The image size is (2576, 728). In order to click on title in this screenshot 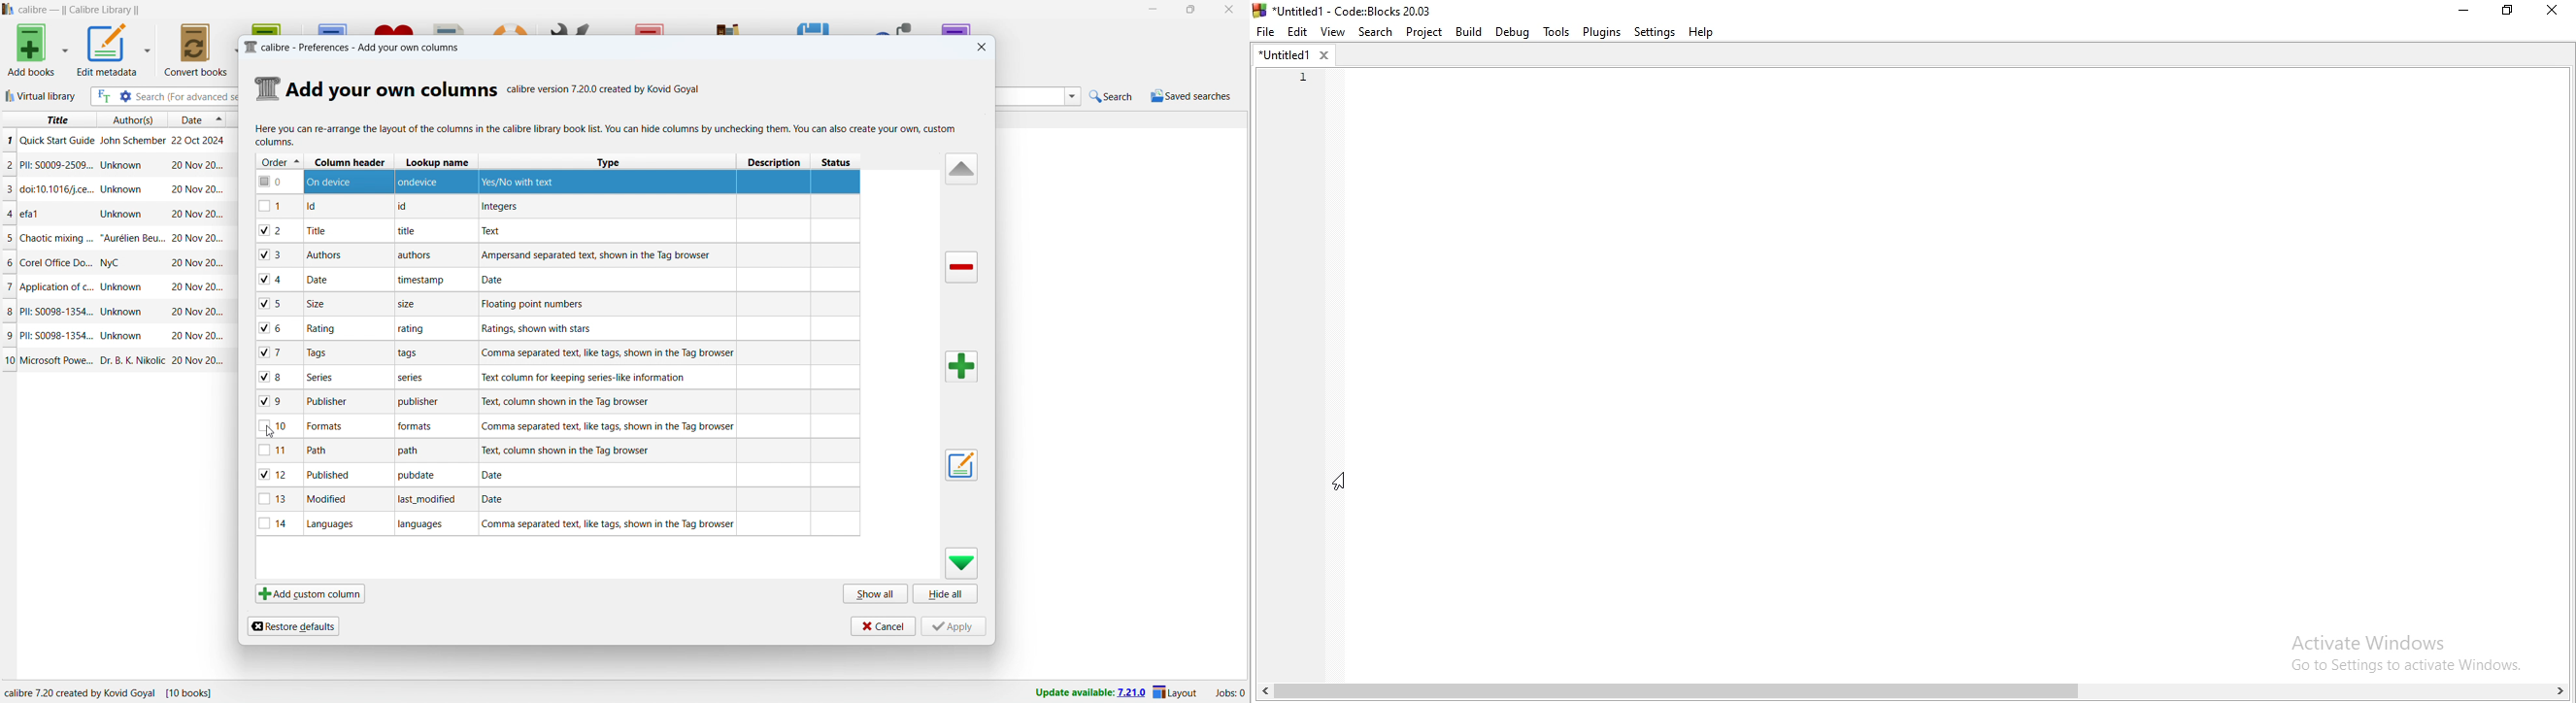, I will do `click(79, 10)`.